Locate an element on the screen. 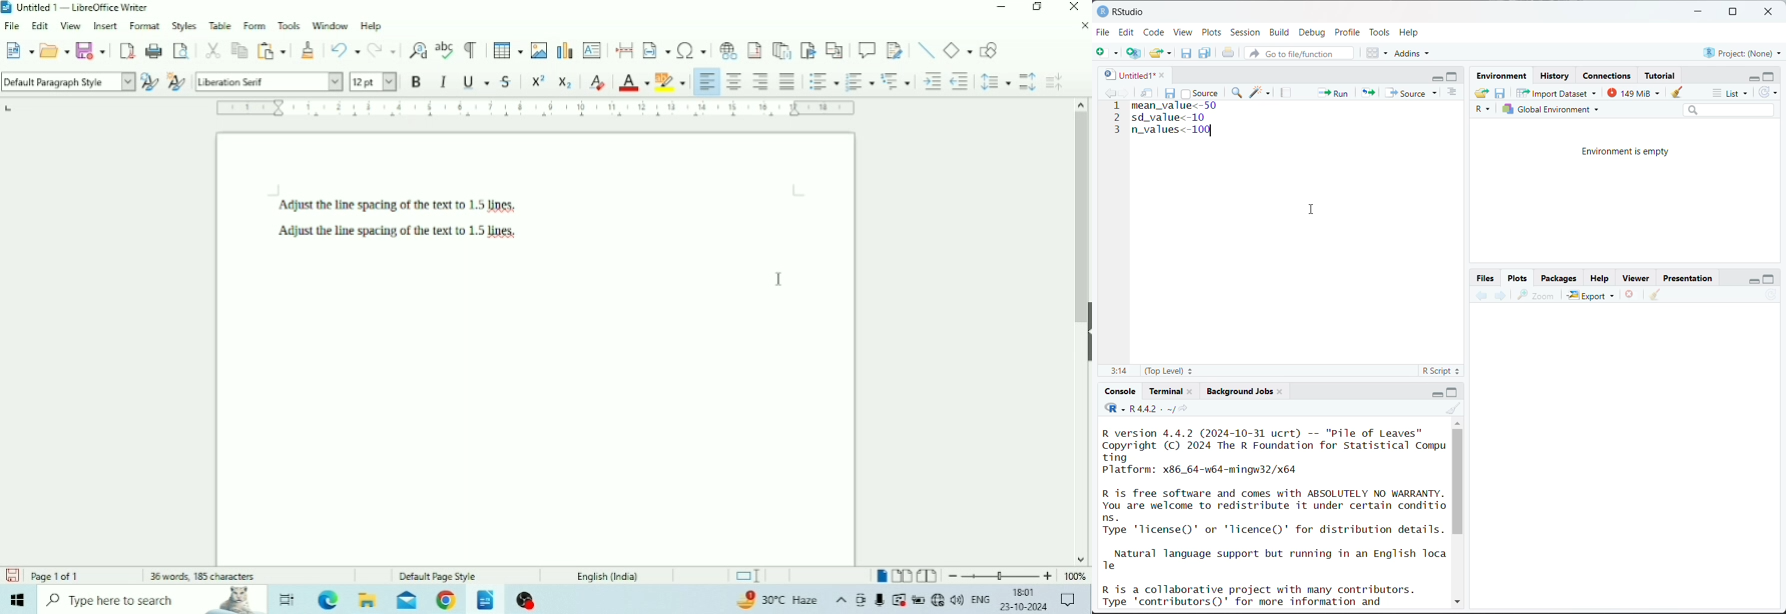 Image resolution: width=1792 pixels, height=616 pixels. Align Right is located at coordinates (759, 82).